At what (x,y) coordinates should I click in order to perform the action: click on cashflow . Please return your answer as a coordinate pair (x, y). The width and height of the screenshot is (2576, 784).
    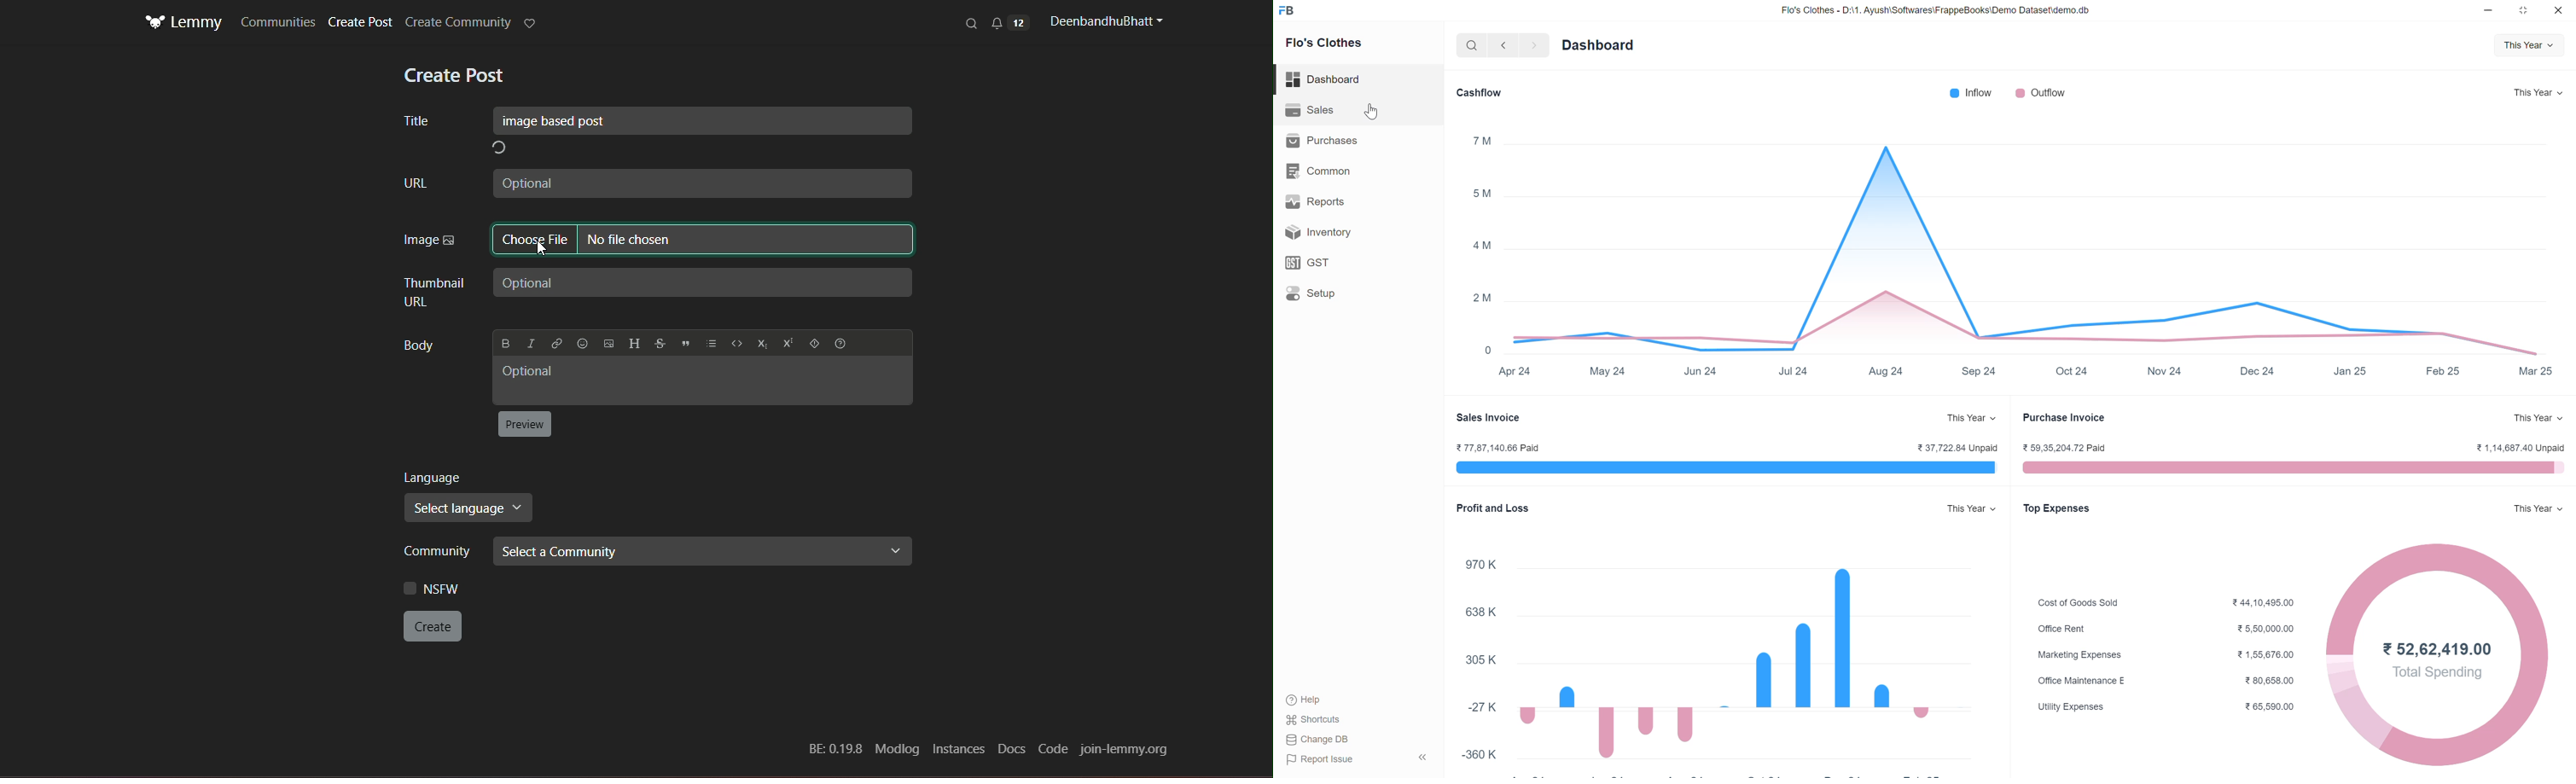
    Looking at the image, I should click on (1478, 95).